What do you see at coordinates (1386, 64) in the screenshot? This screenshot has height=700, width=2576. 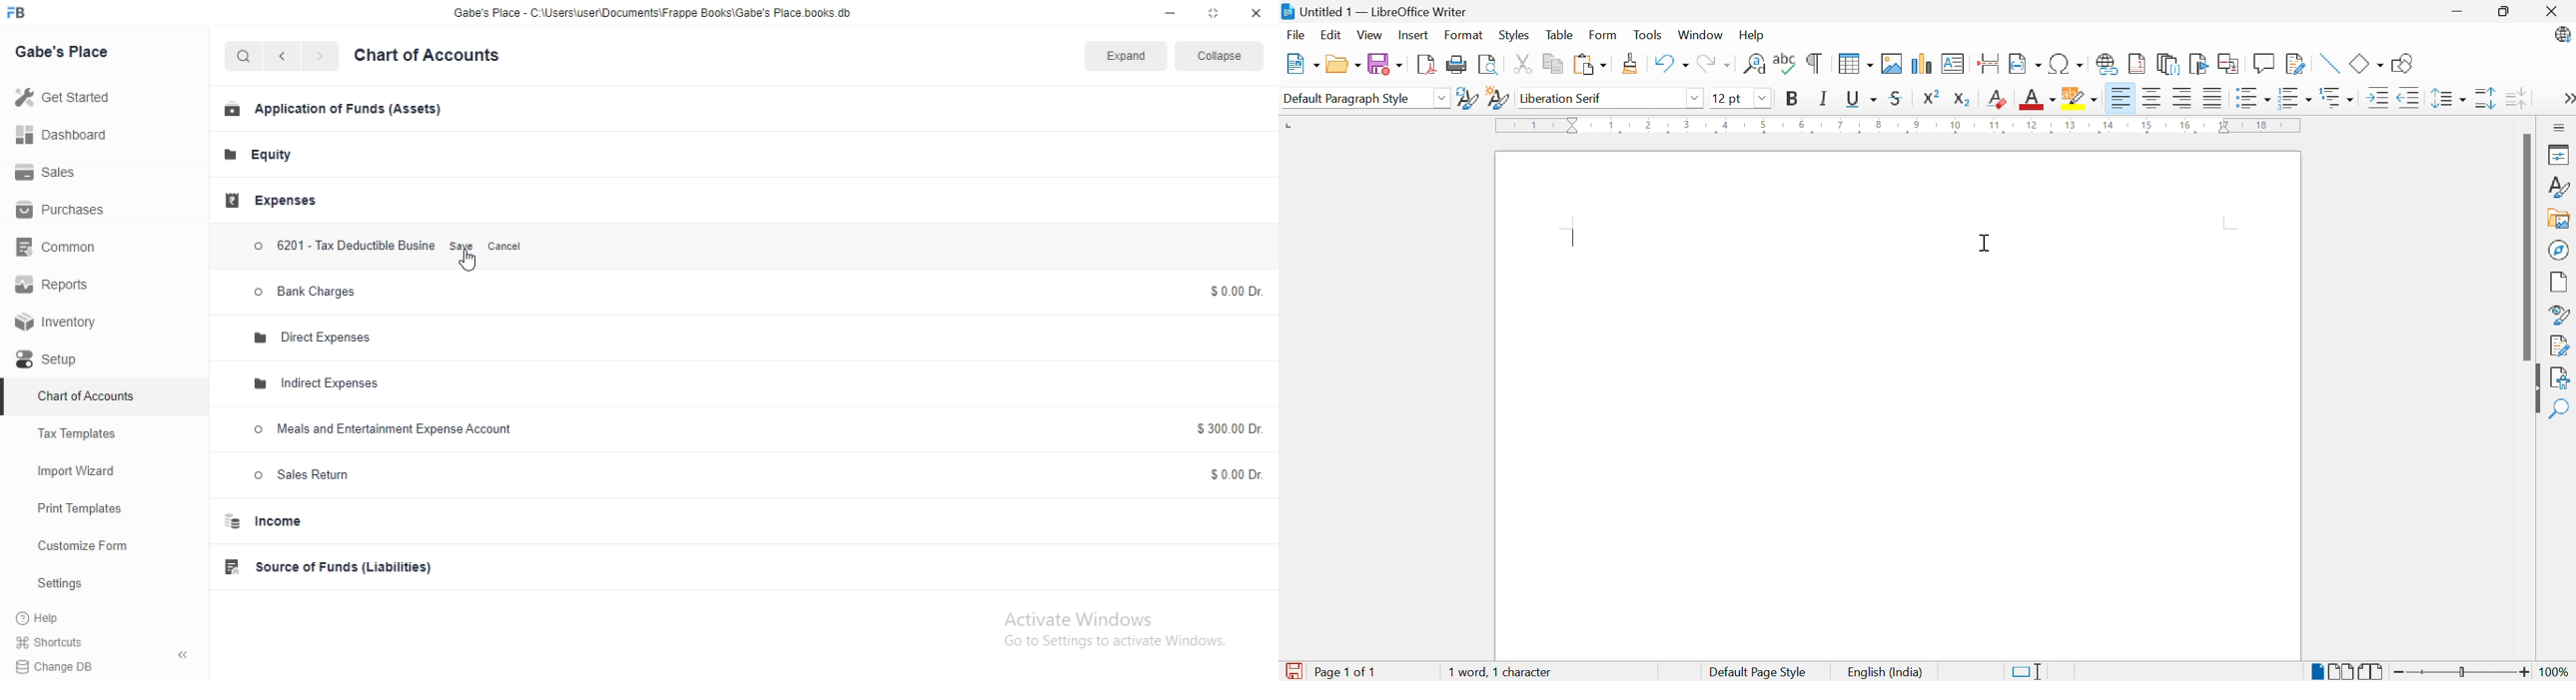 I see `Save` at bounding box center [1386, 64].